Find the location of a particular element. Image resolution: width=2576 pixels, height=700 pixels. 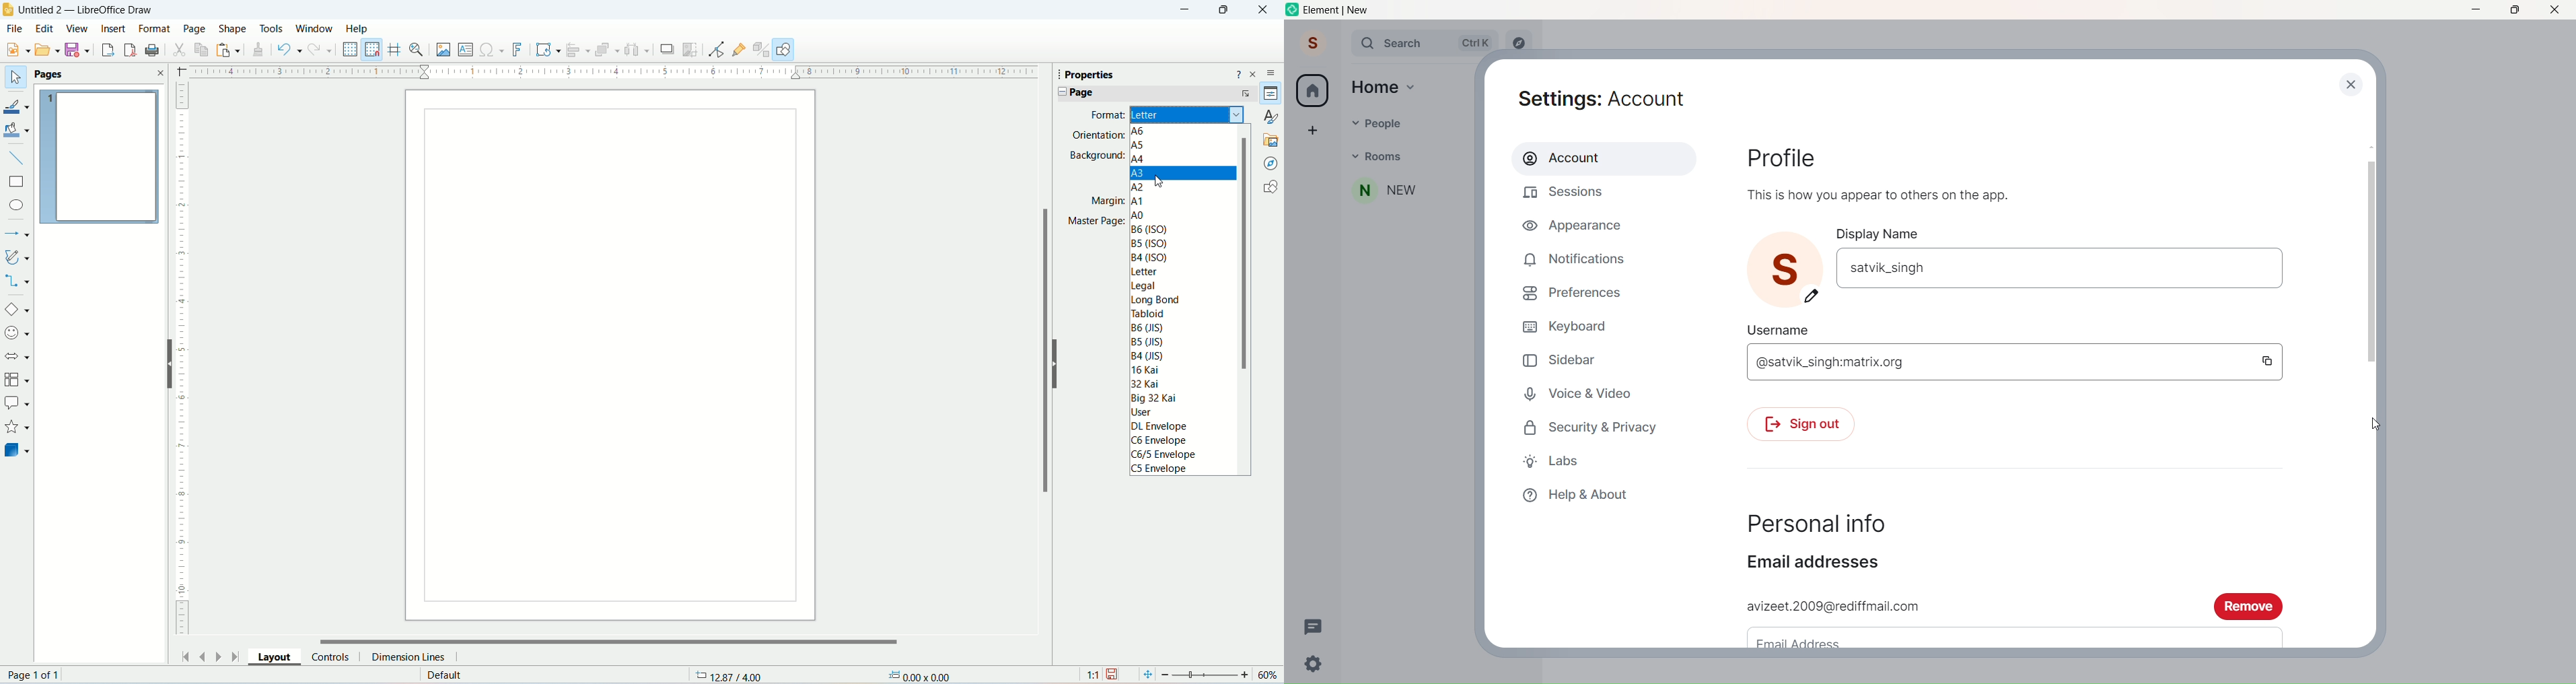

user is located at coordinates (1147, 411).